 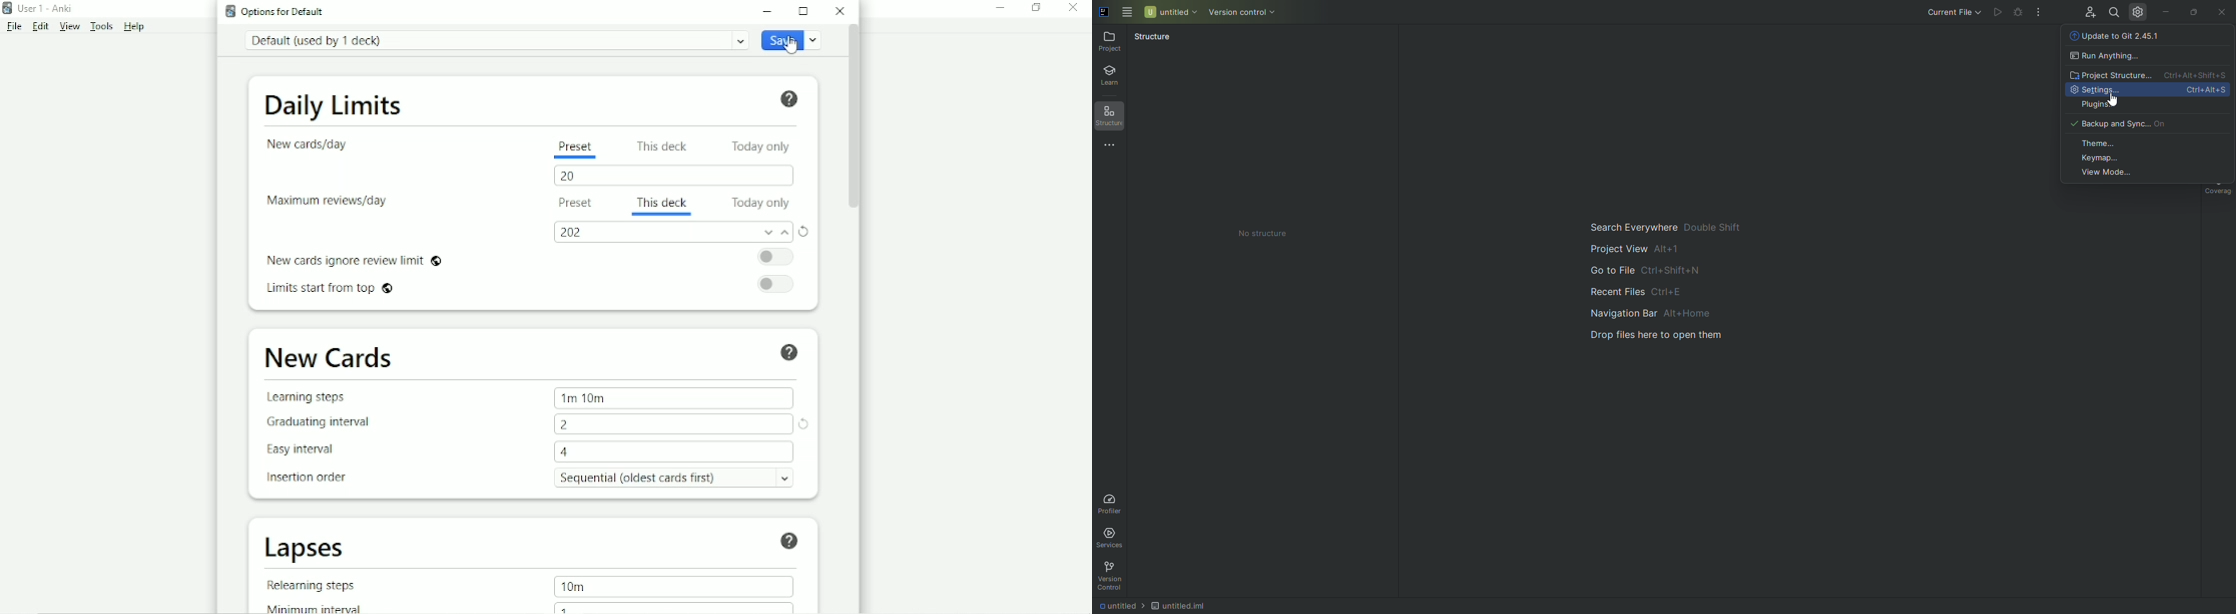 What do you see at coordinates (807, 231) in the screenshot?
I see `Restore this setting to its default value` at bounding box center [807, 231].